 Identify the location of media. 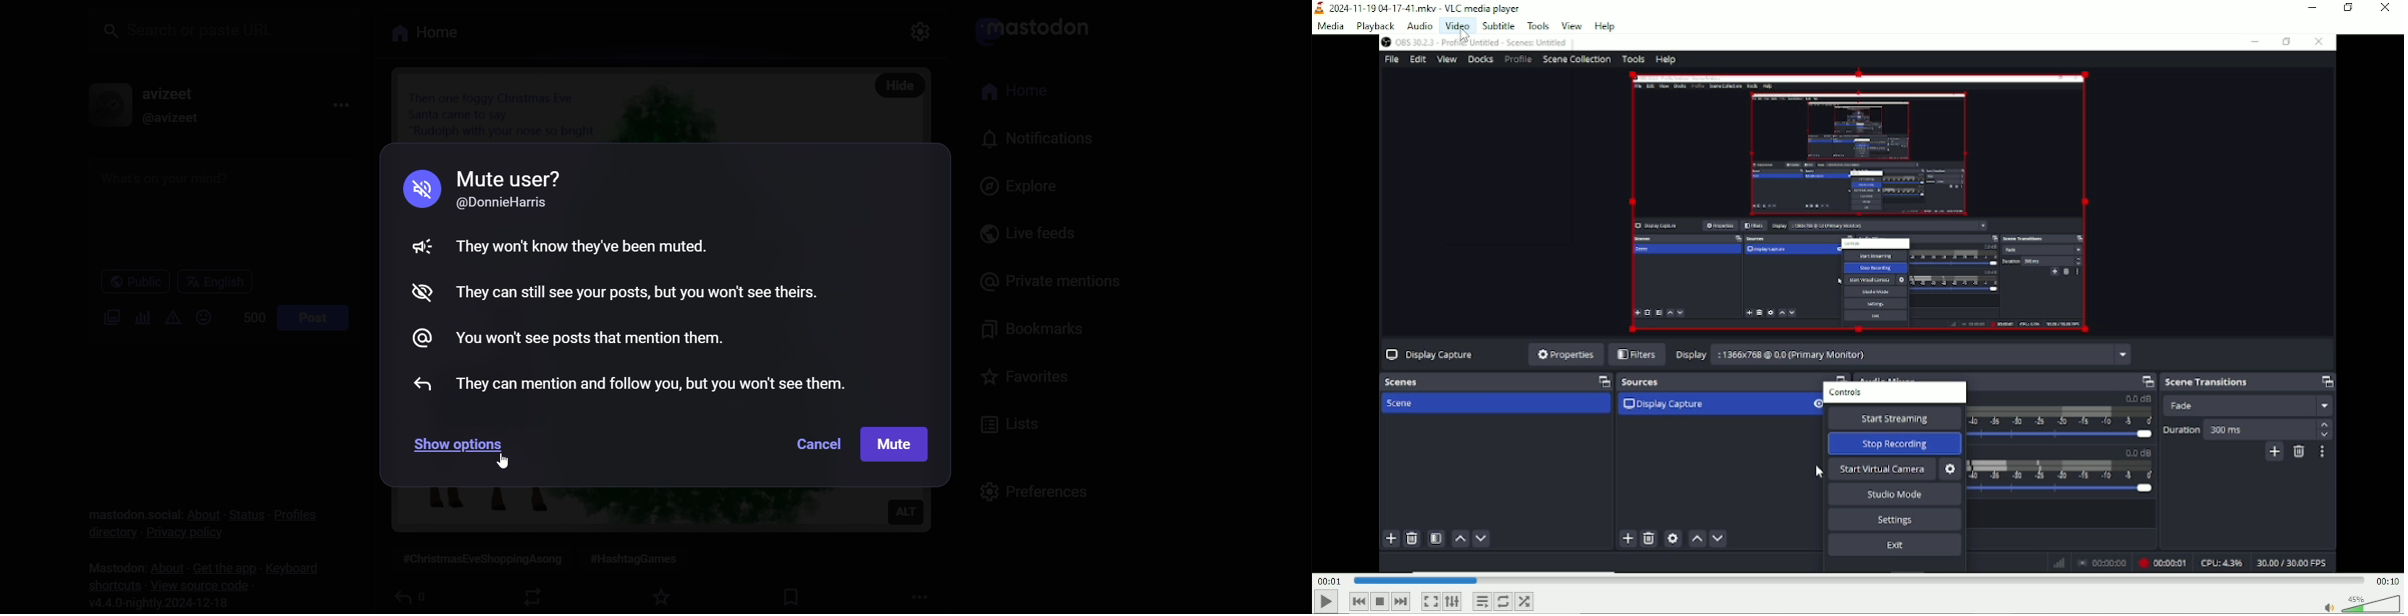
(1333, 26).